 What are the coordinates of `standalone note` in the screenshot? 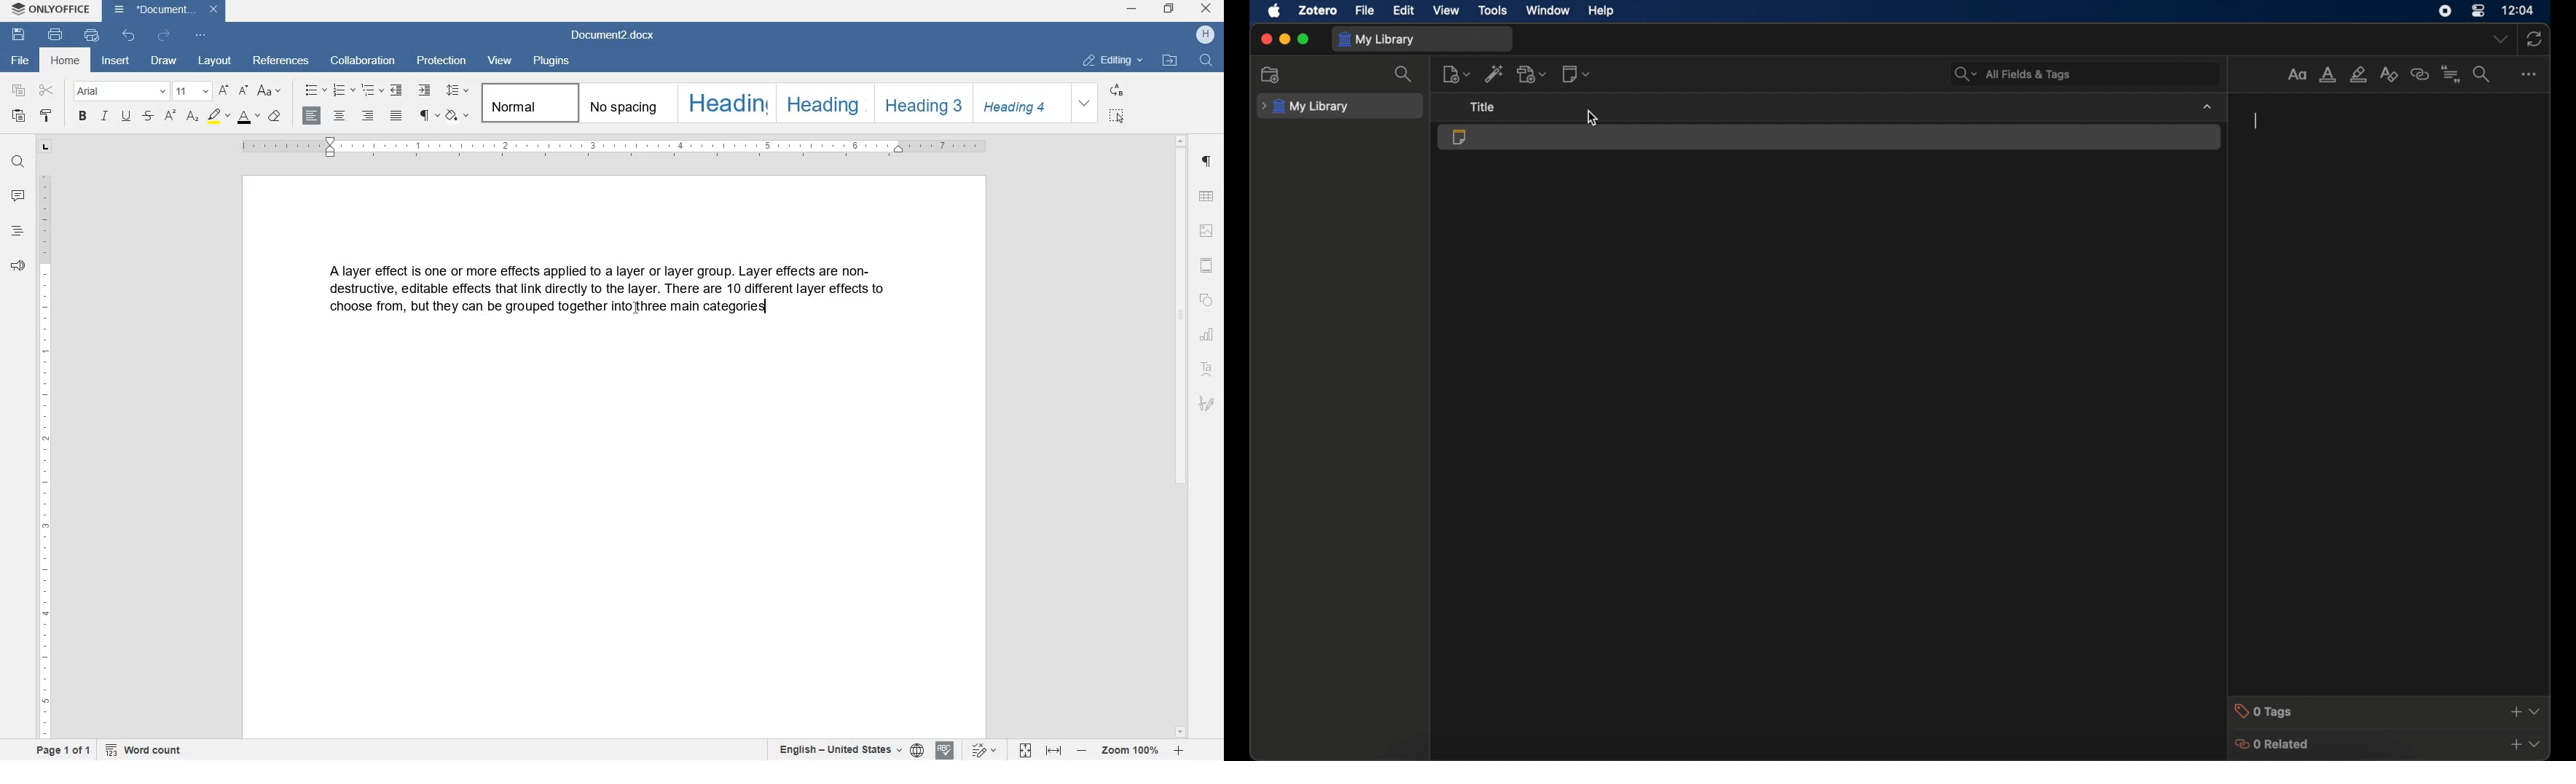 It's located at (1460, 137).